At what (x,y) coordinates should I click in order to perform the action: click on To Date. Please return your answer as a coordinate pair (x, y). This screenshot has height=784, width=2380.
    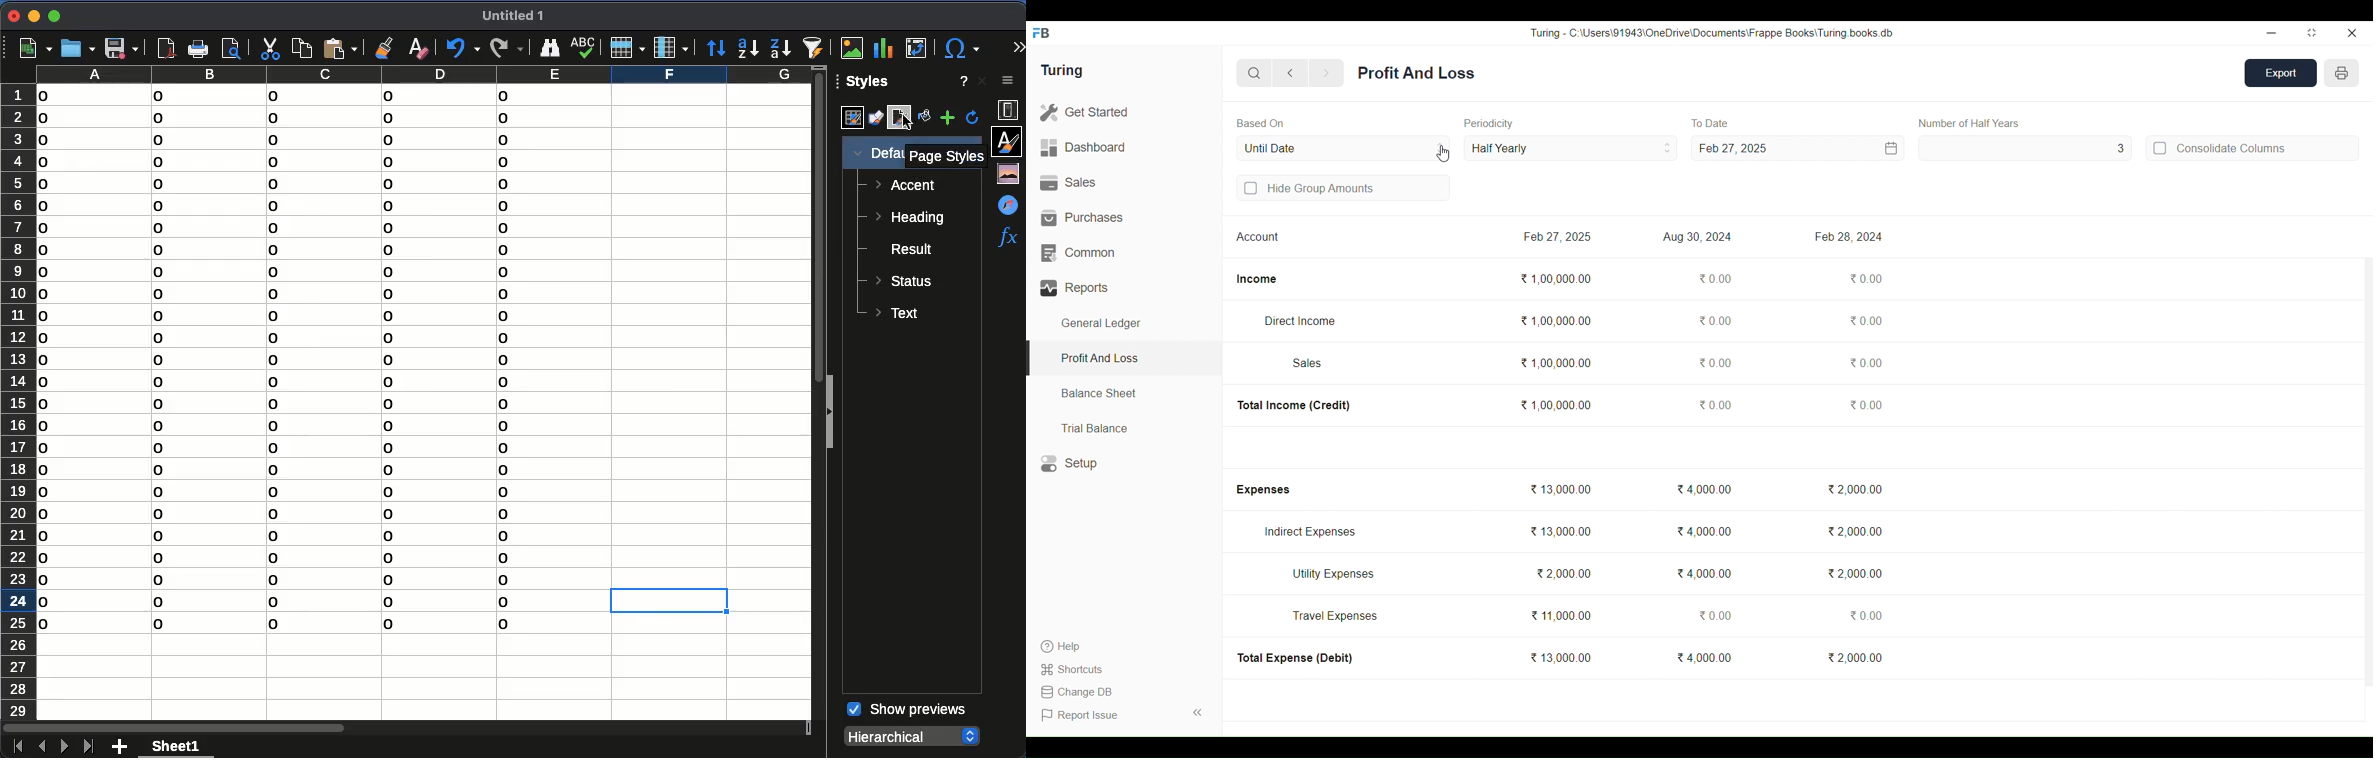
    Looking at the image, I should click on (1710, 124).